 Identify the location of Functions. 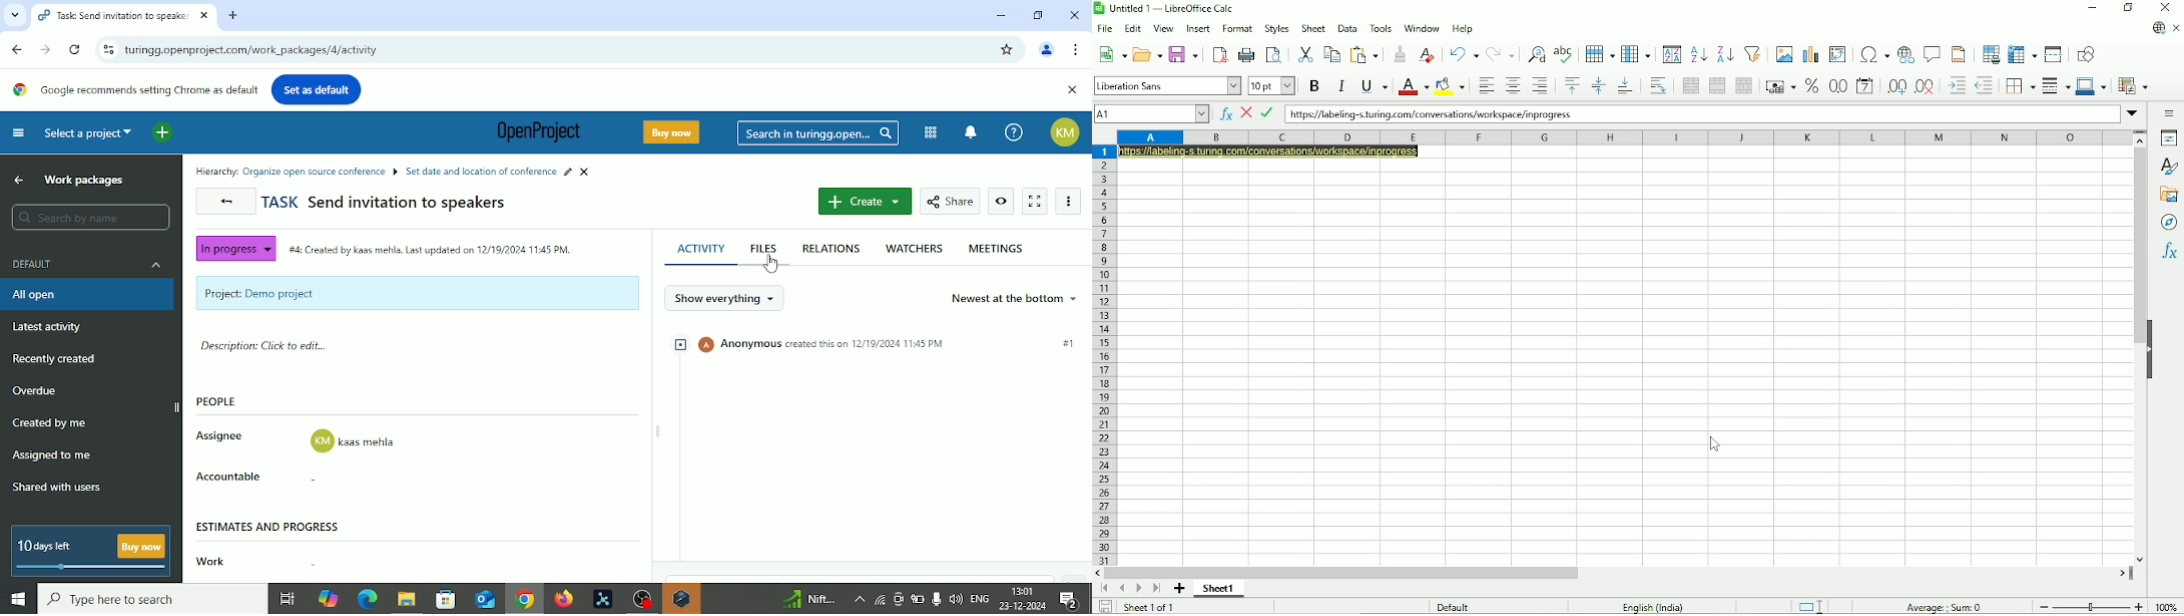
(2169, 251).